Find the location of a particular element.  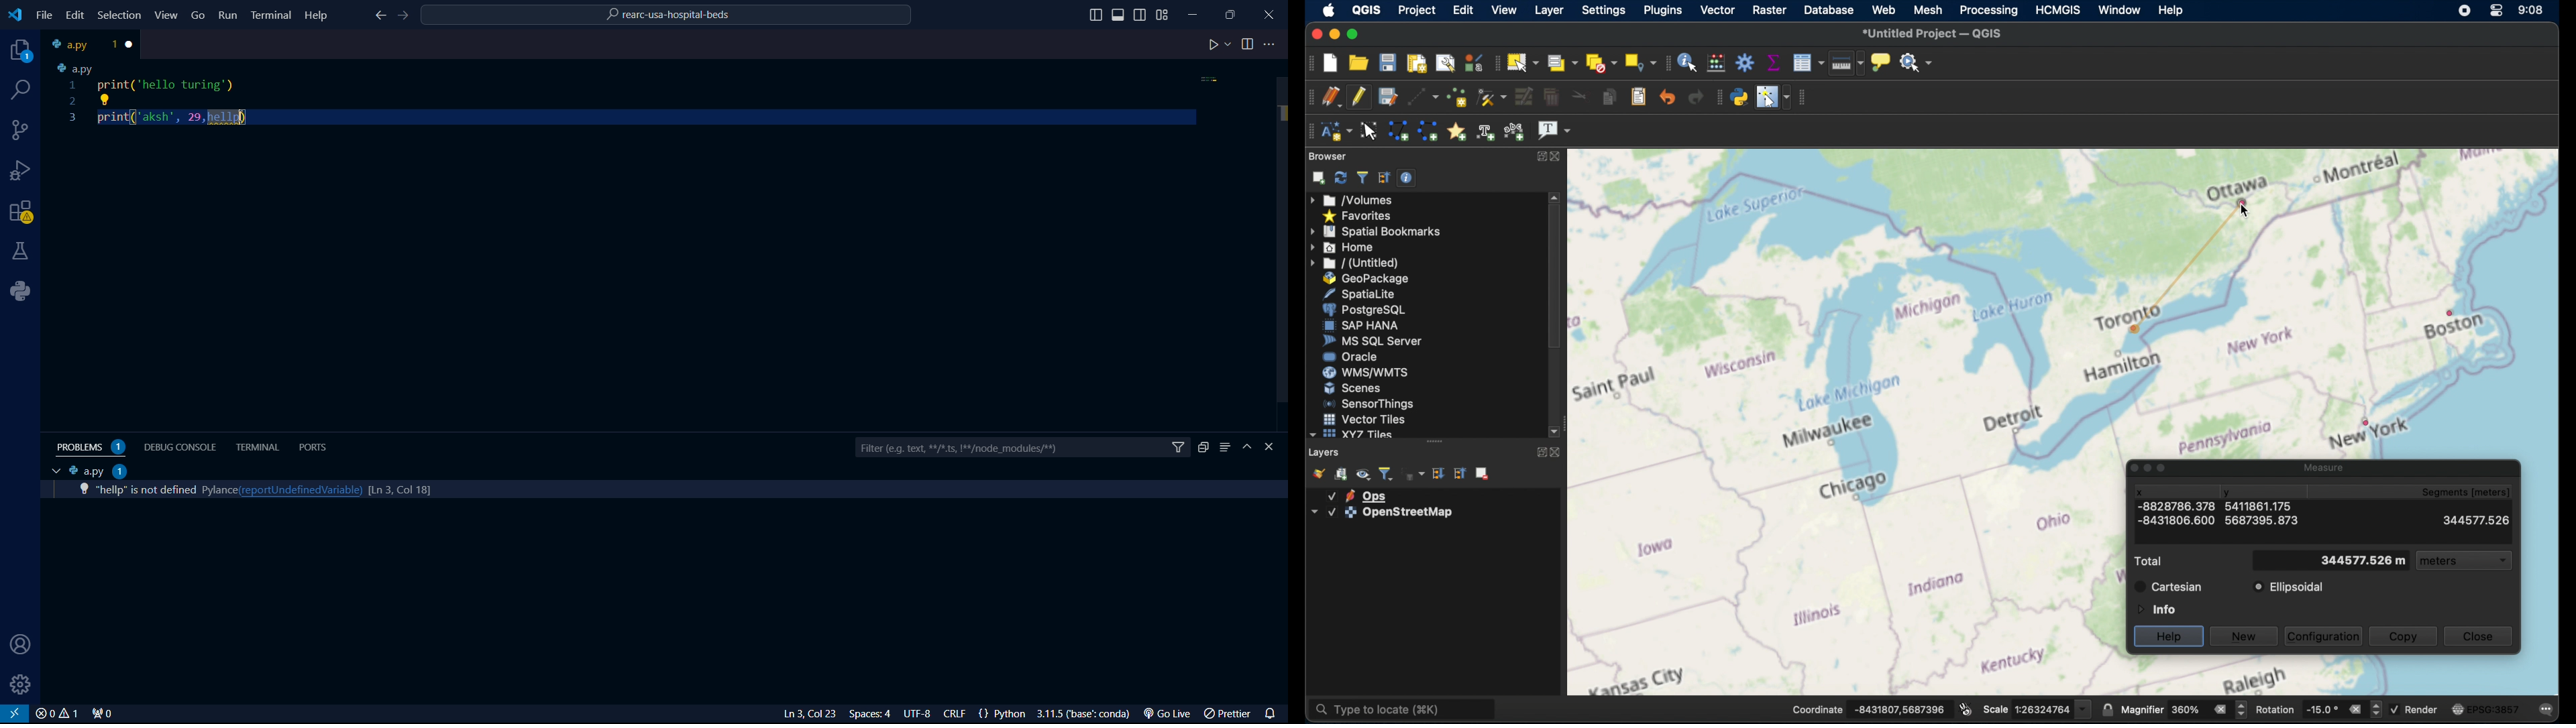

menu is located at coordinates (1225, 447).